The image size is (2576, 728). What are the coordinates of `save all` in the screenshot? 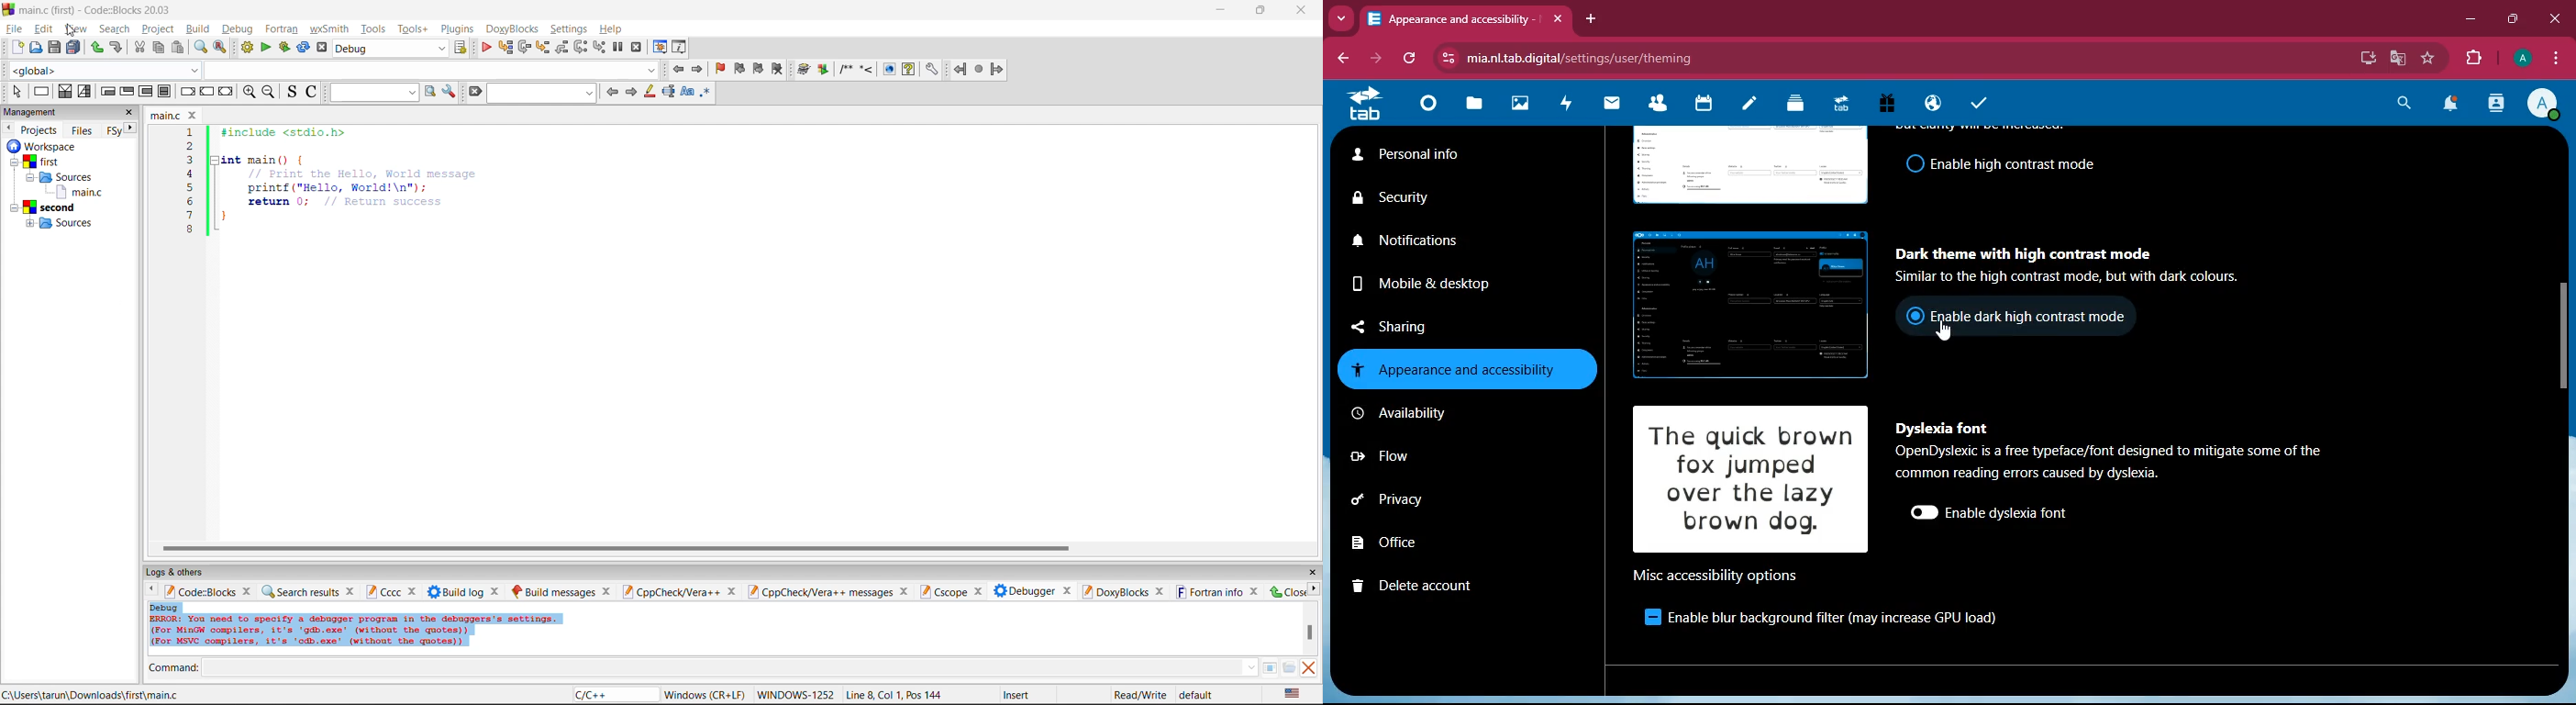 It's located at (74, 48).